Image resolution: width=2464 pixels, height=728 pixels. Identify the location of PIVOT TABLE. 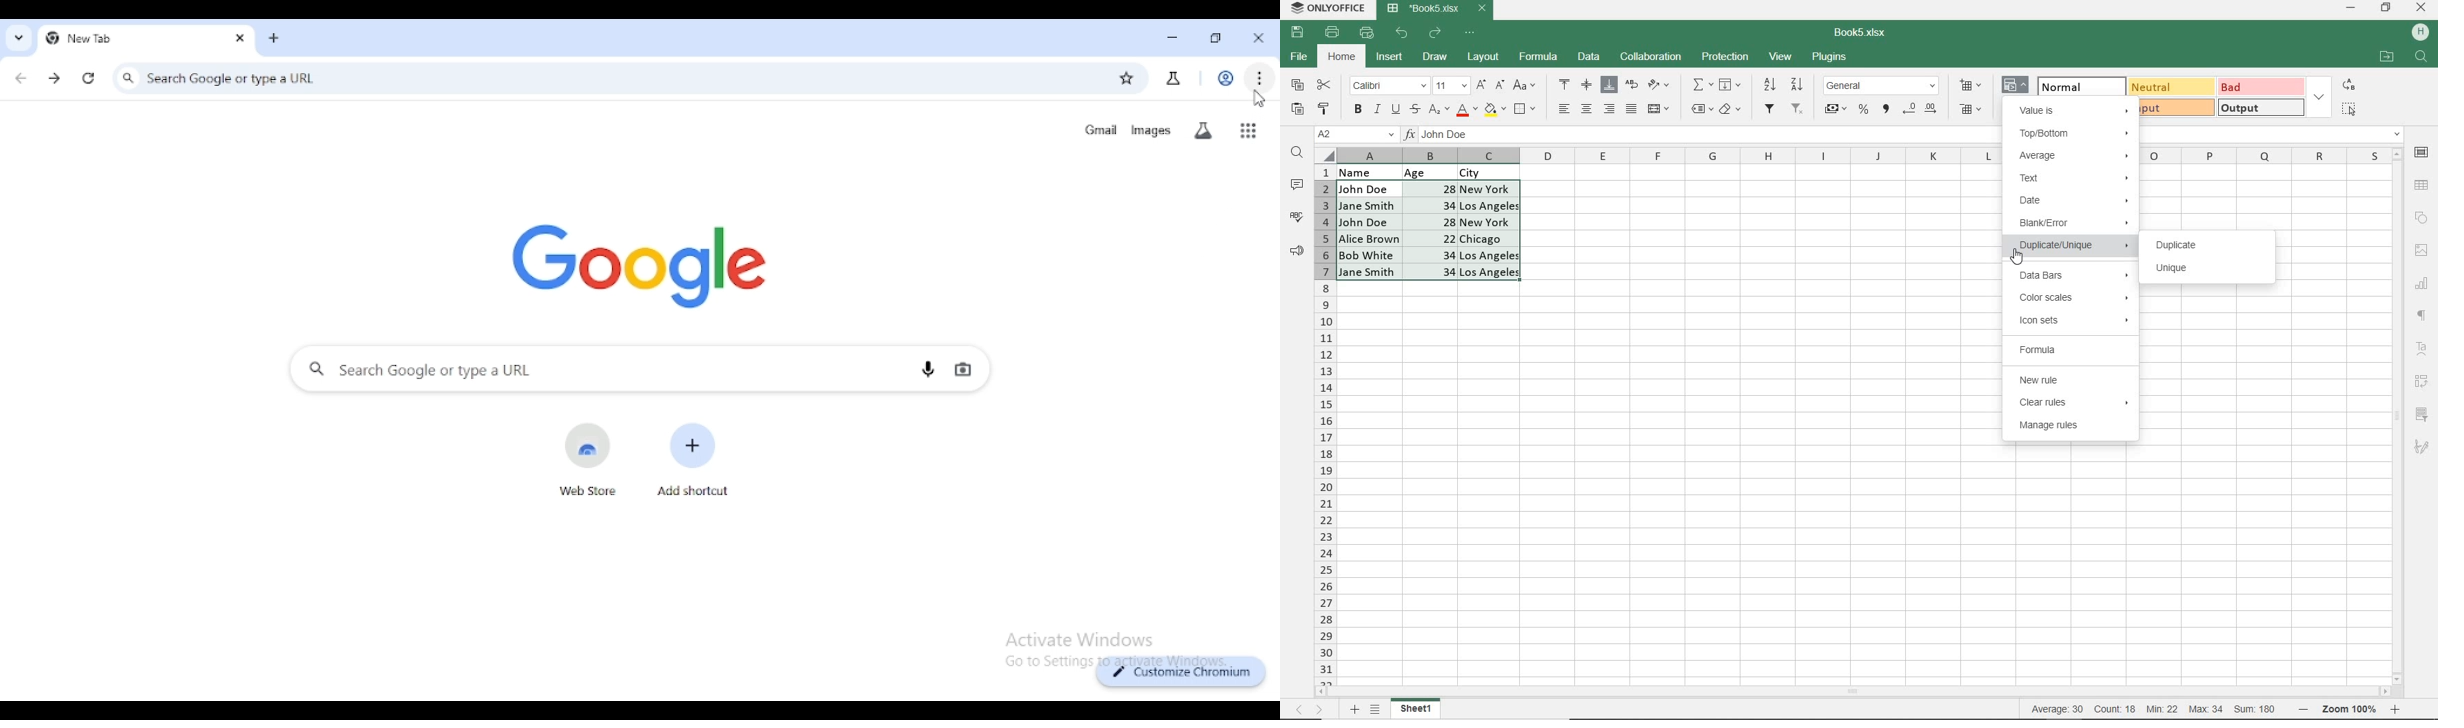
(2423, 381).